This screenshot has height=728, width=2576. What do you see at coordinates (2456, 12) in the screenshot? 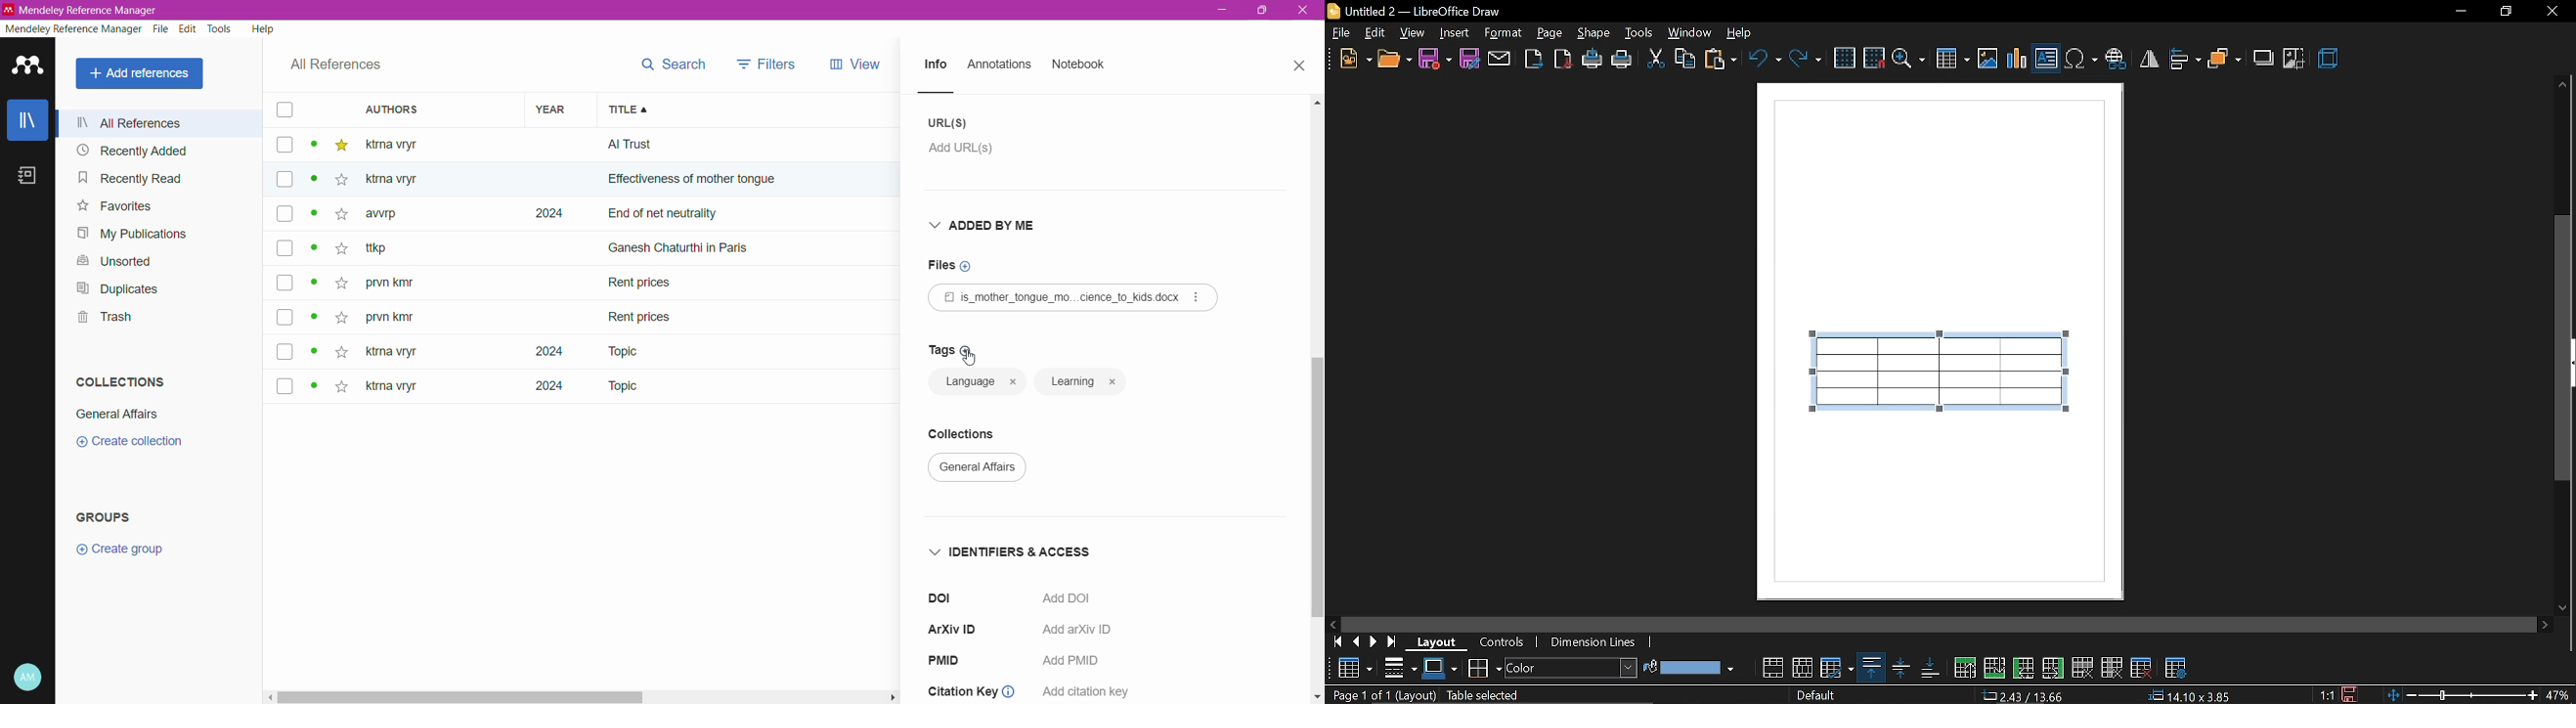
I see `Minimize` at bounding box center [2456, 12].